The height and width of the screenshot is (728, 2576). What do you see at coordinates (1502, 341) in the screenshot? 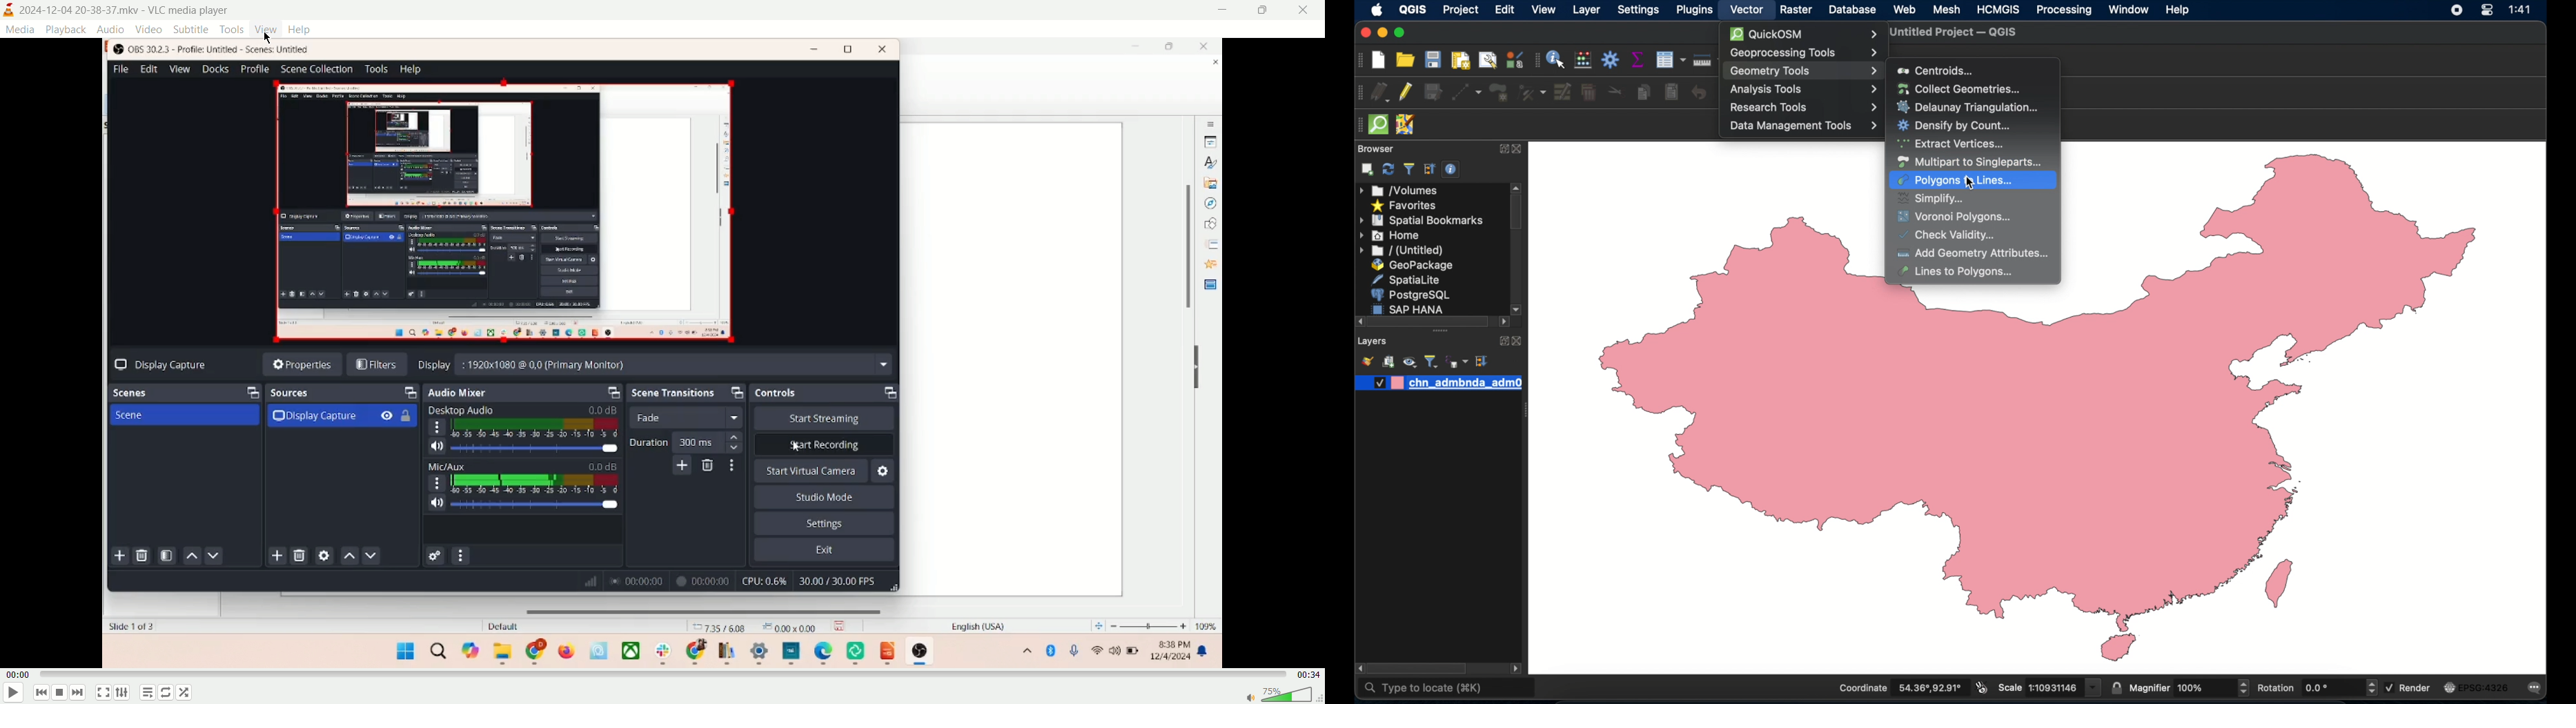
I see `expand` at bounding box center [1502, 341].